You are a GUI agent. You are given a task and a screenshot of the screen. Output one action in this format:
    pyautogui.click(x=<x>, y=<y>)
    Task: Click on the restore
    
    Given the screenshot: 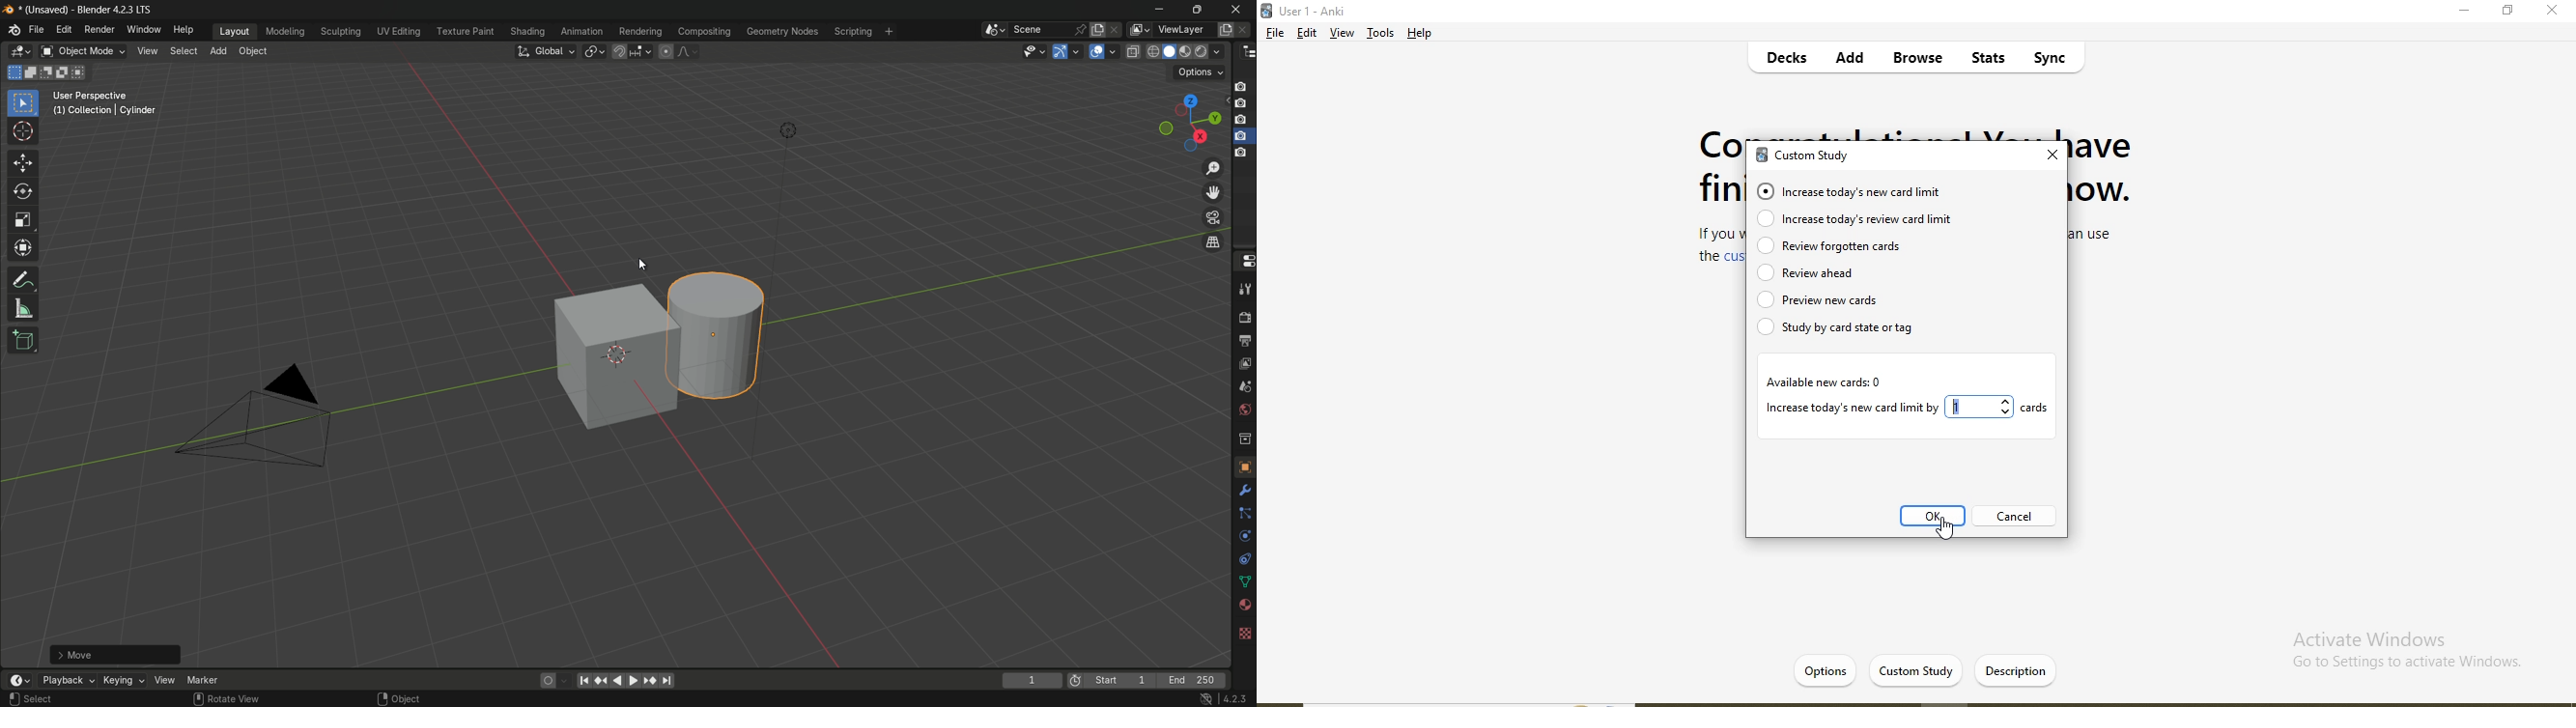 What is the action you would take?
    pyautogui.click(x=2507, y=13)
    